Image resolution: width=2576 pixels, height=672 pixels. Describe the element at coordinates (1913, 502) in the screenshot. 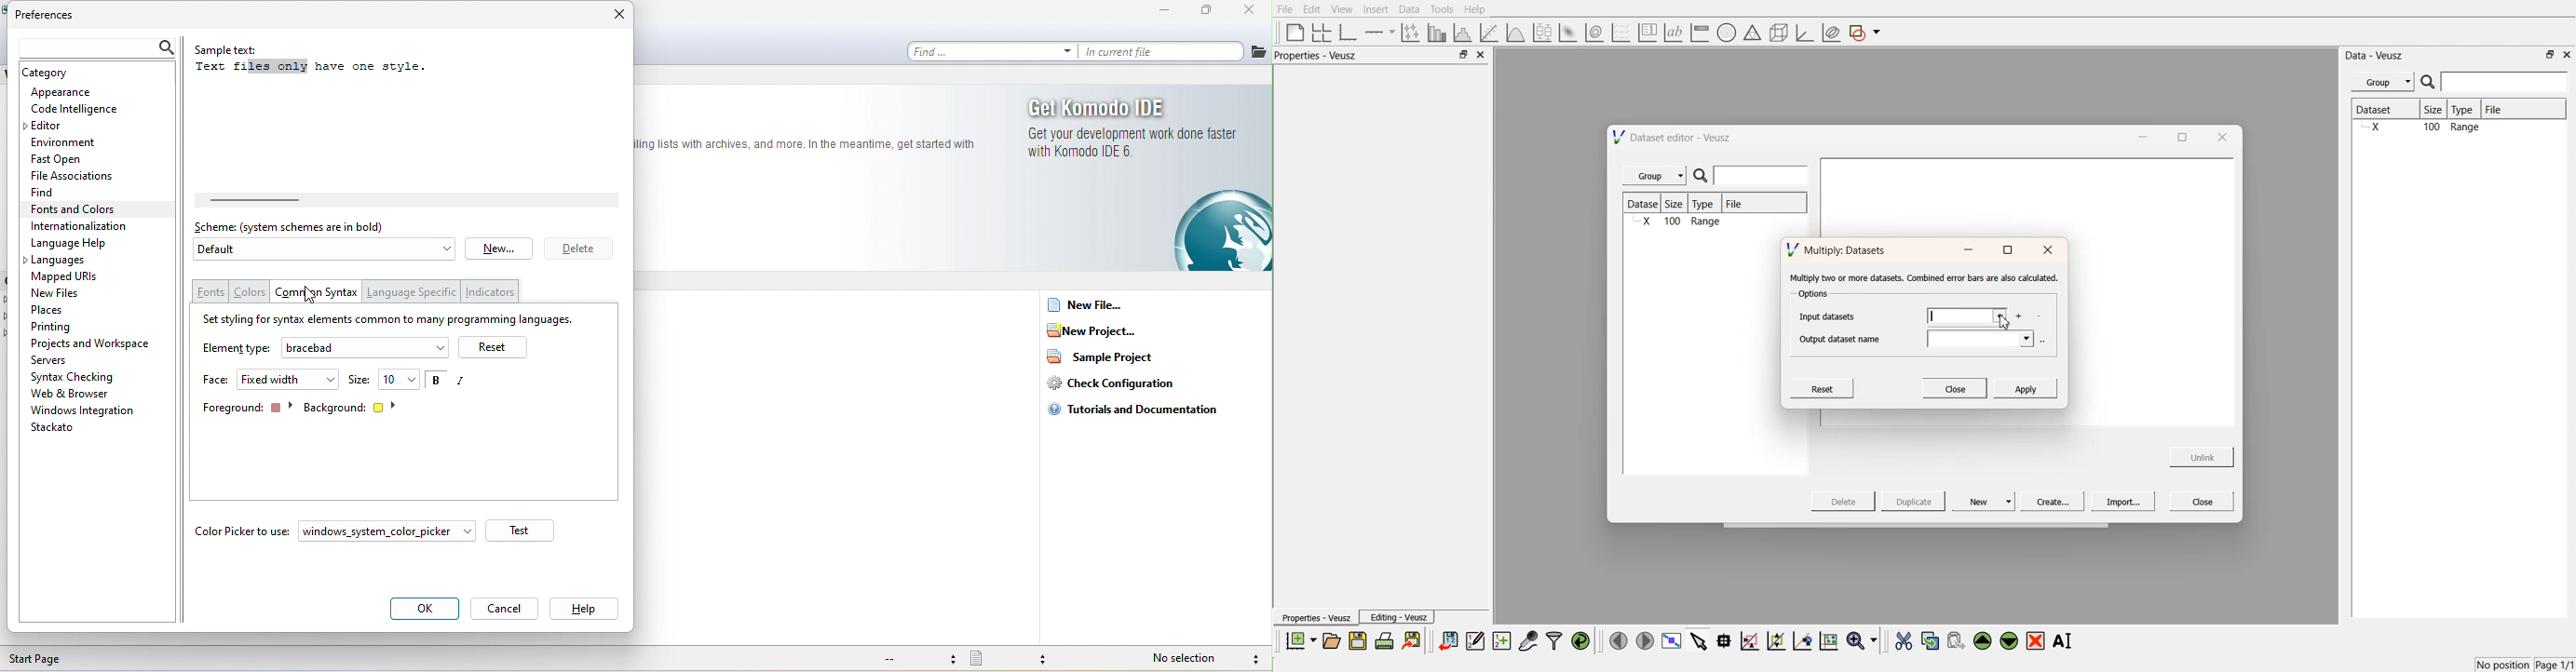

I see `Duplicate` at that location.